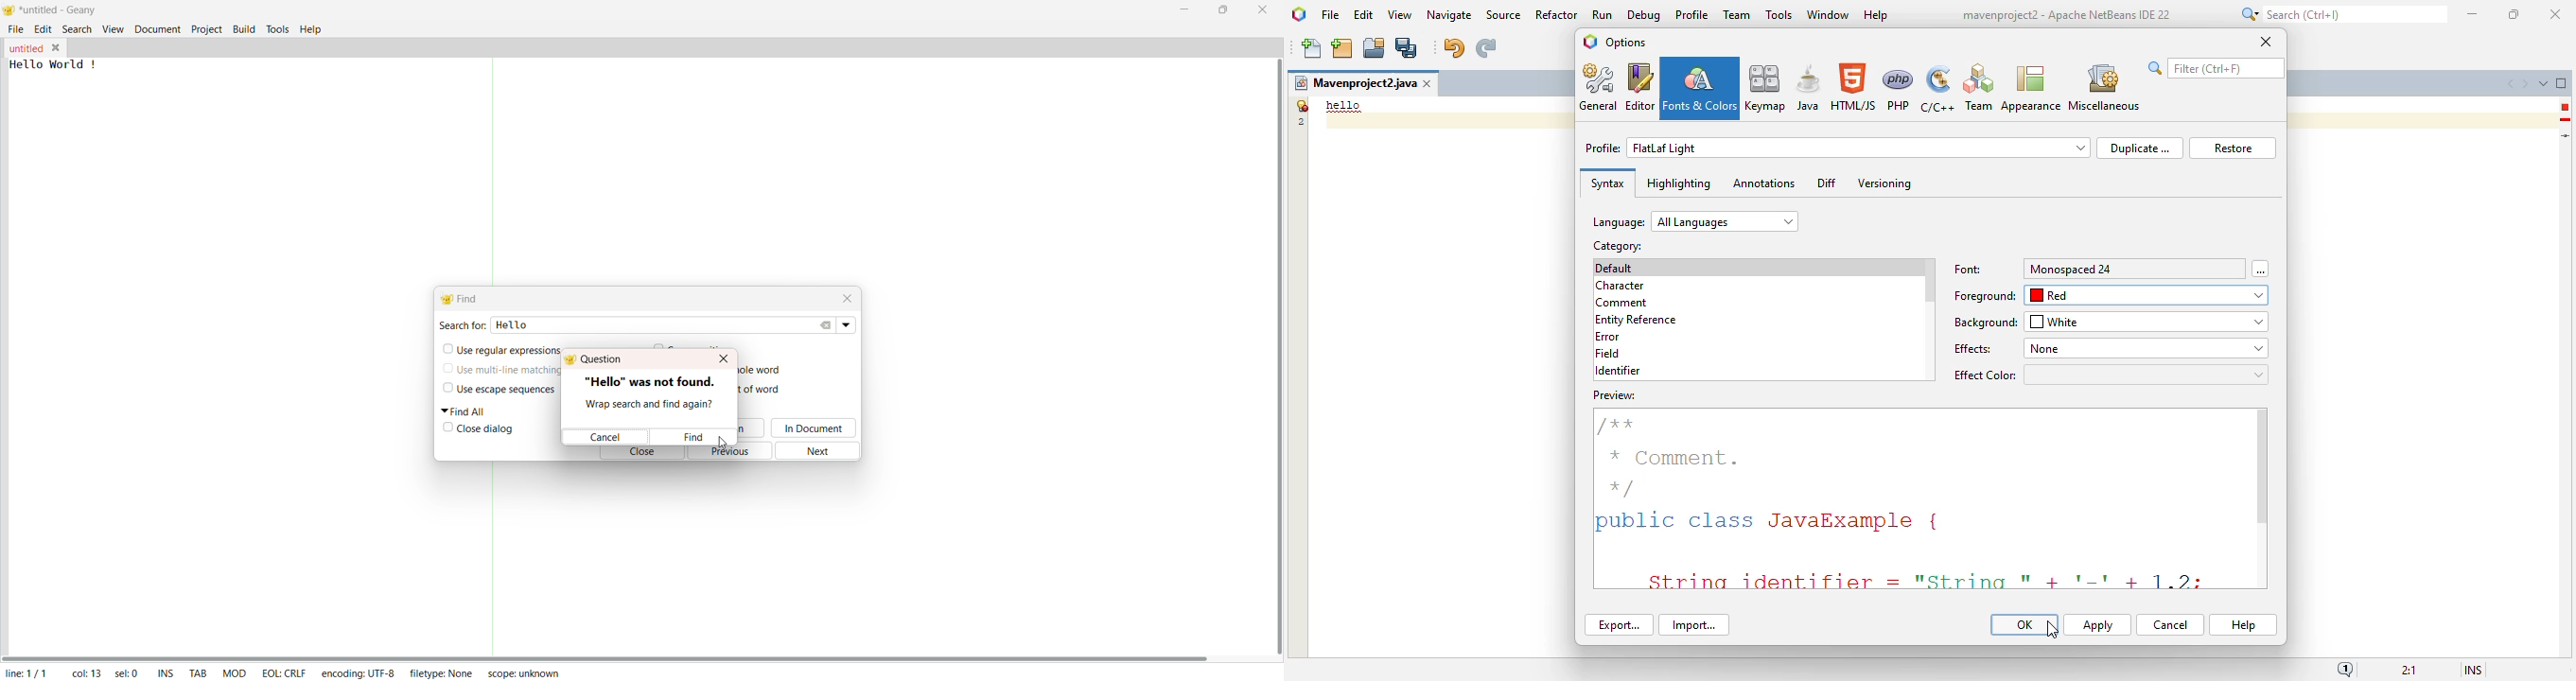  I want to click on close, so click(2266, 41).